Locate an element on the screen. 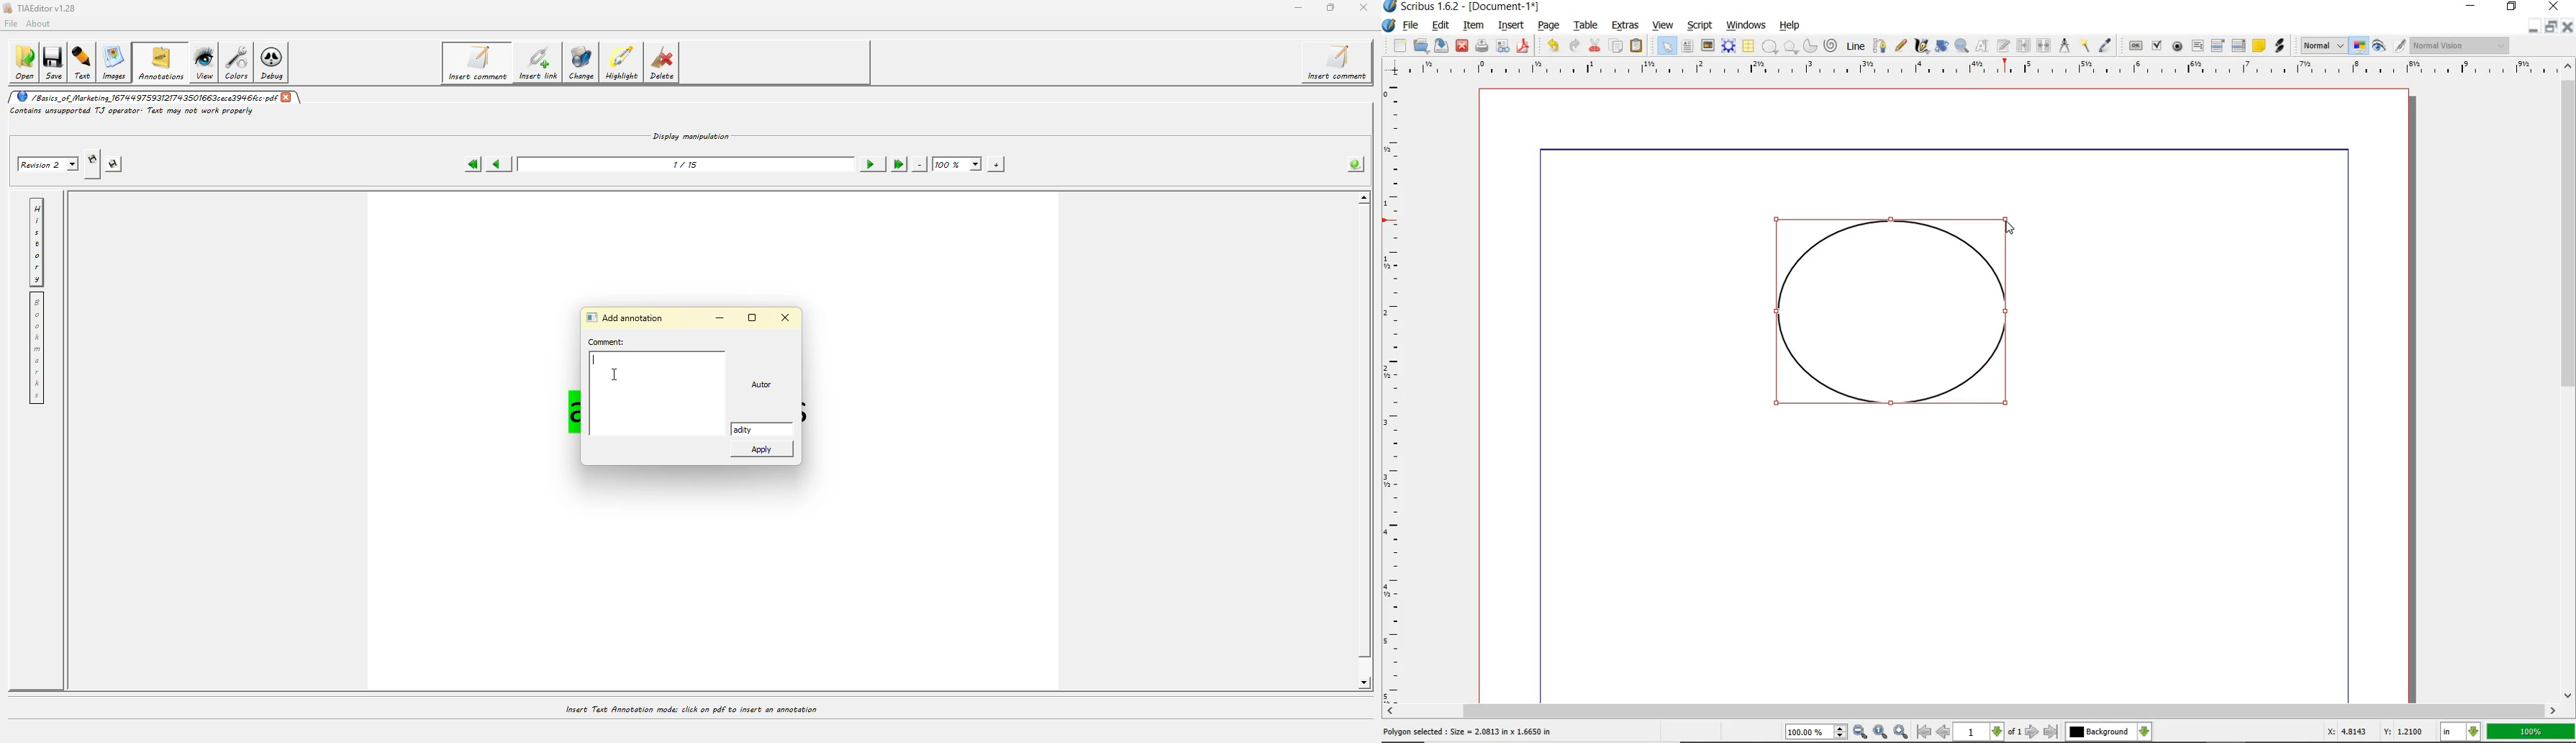  TABLE is located at coordinates (1586, 26).